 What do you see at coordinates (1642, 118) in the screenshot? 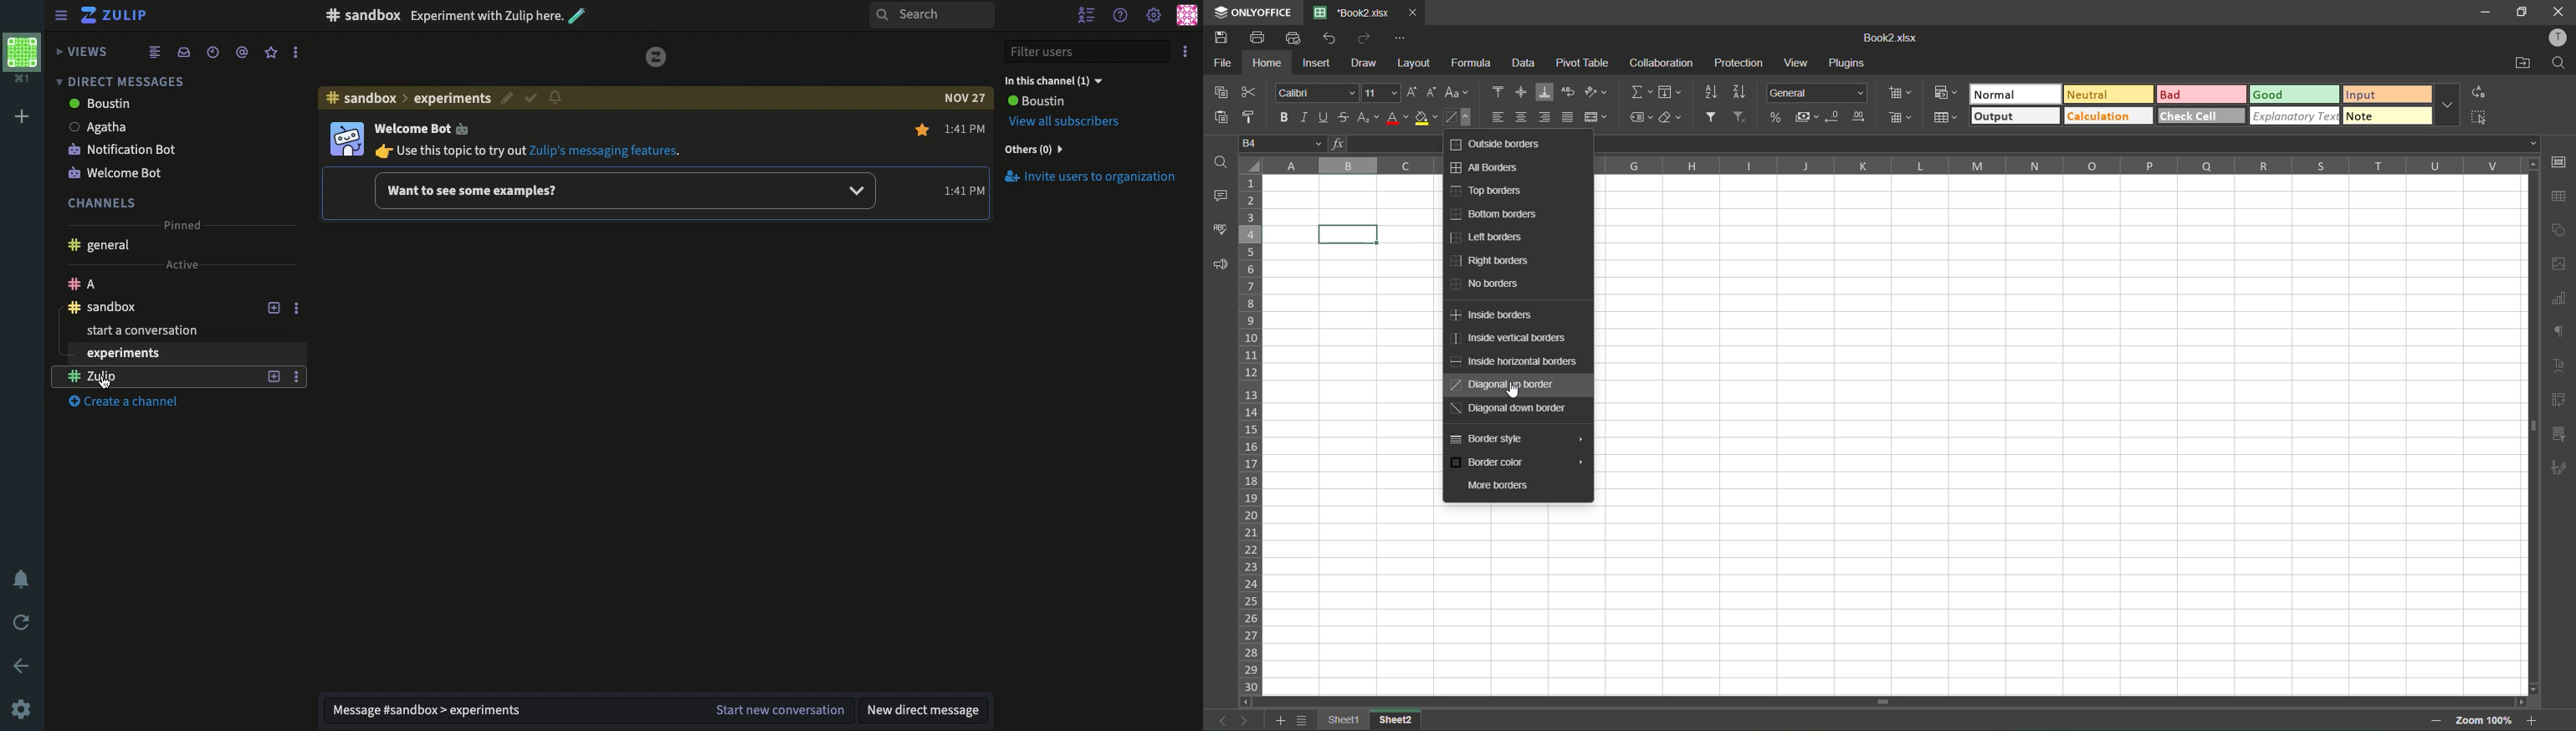
I see `named ranges` at bounding box center [1642, 118].